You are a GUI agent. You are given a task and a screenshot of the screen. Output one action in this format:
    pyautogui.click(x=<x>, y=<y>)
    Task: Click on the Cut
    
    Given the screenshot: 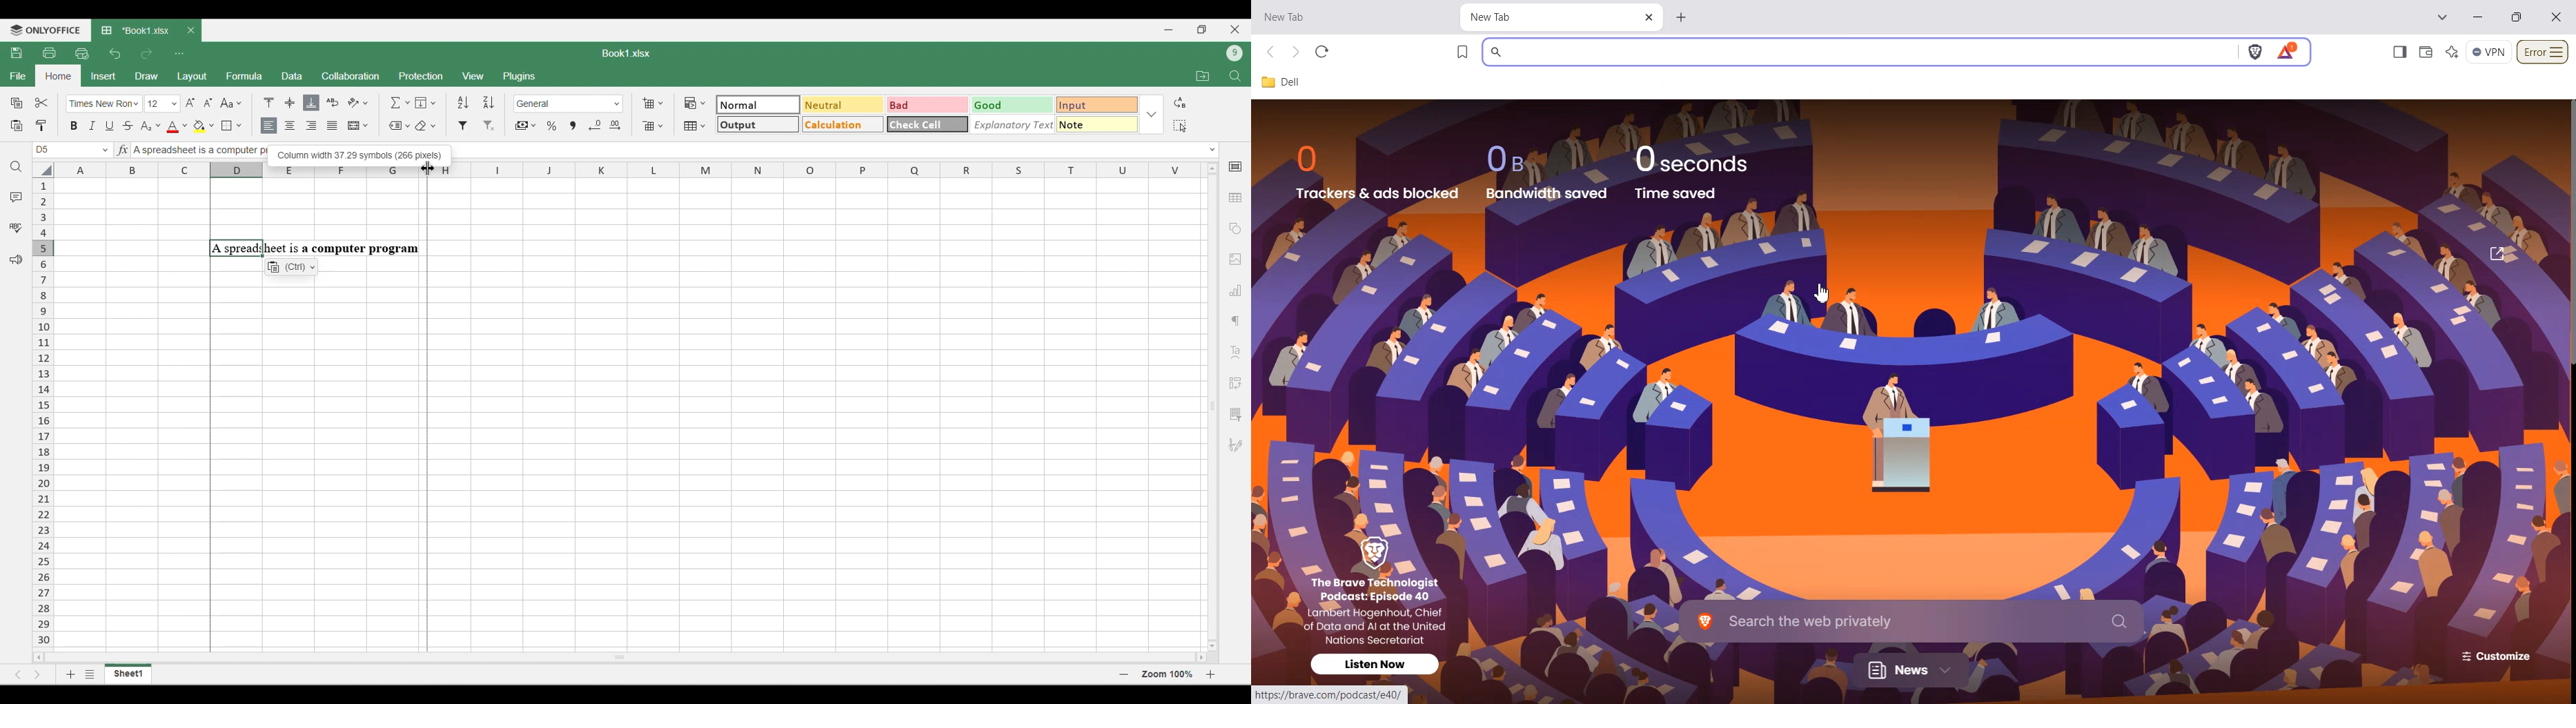 What is the action you would take?
    pyautogui.click(x=42, y=102)
    